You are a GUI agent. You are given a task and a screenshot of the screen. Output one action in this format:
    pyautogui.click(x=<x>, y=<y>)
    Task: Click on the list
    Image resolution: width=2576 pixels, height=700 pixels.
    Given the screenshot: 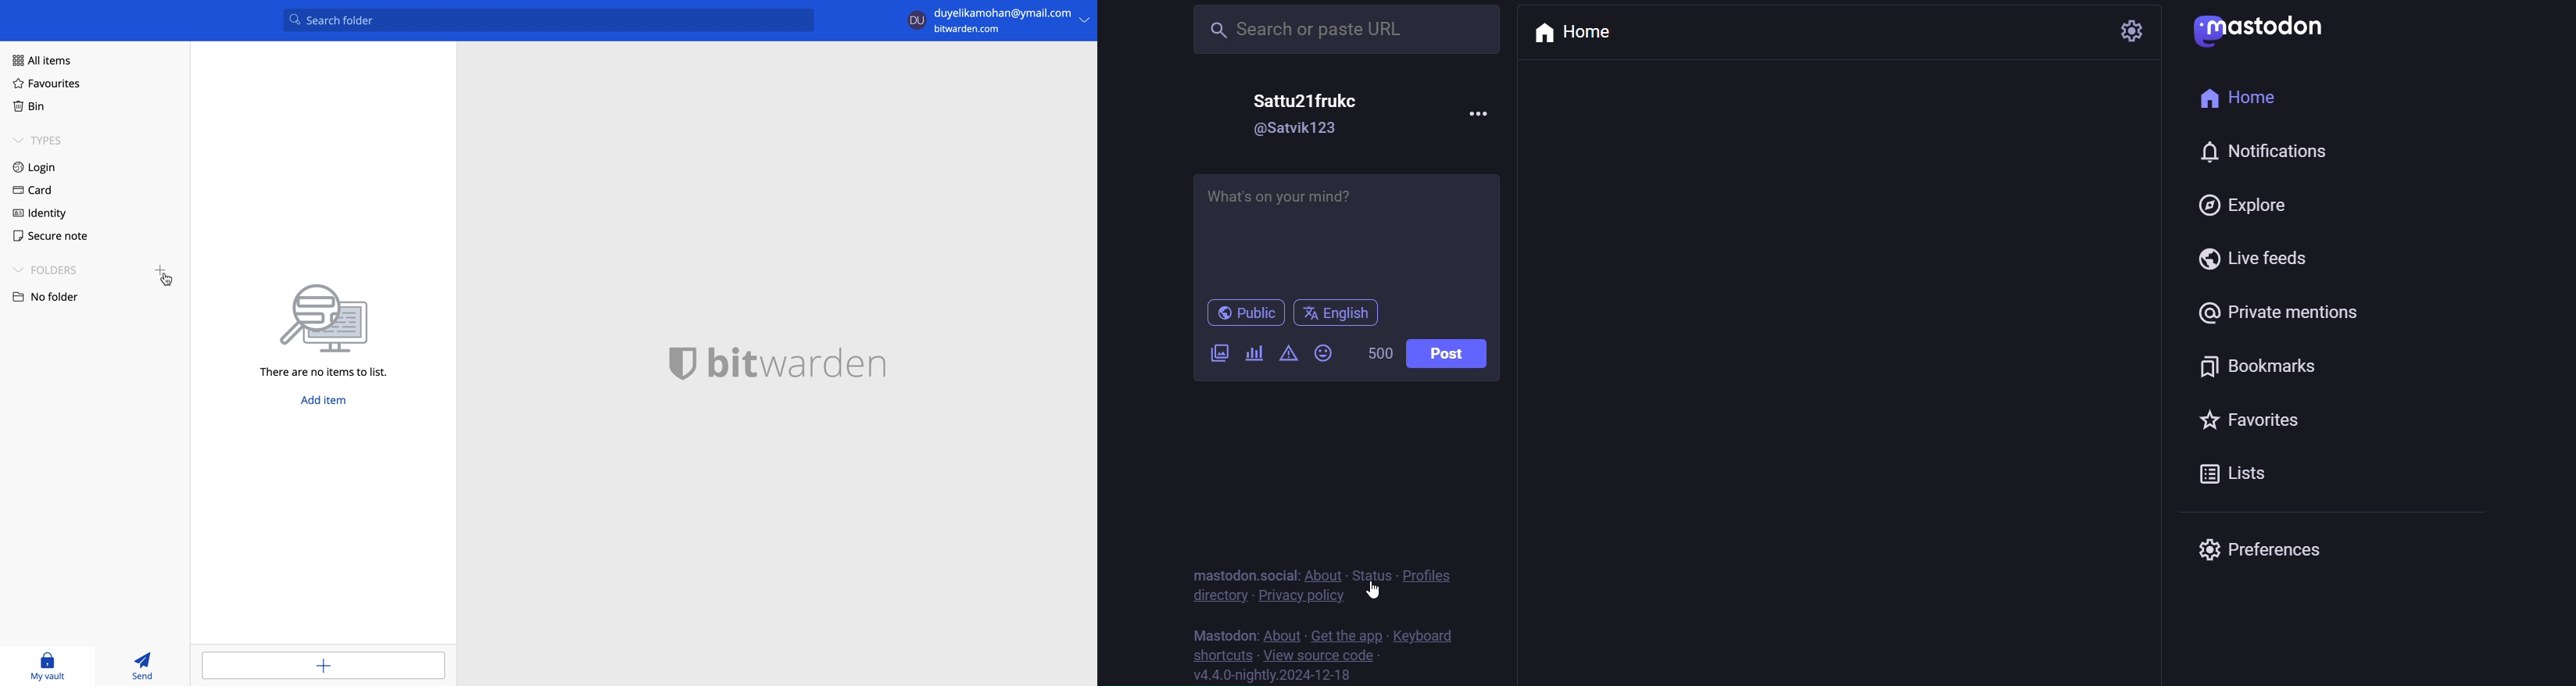 What is the action you would take?
    pyautogui.click(x=2242, y=477)
    